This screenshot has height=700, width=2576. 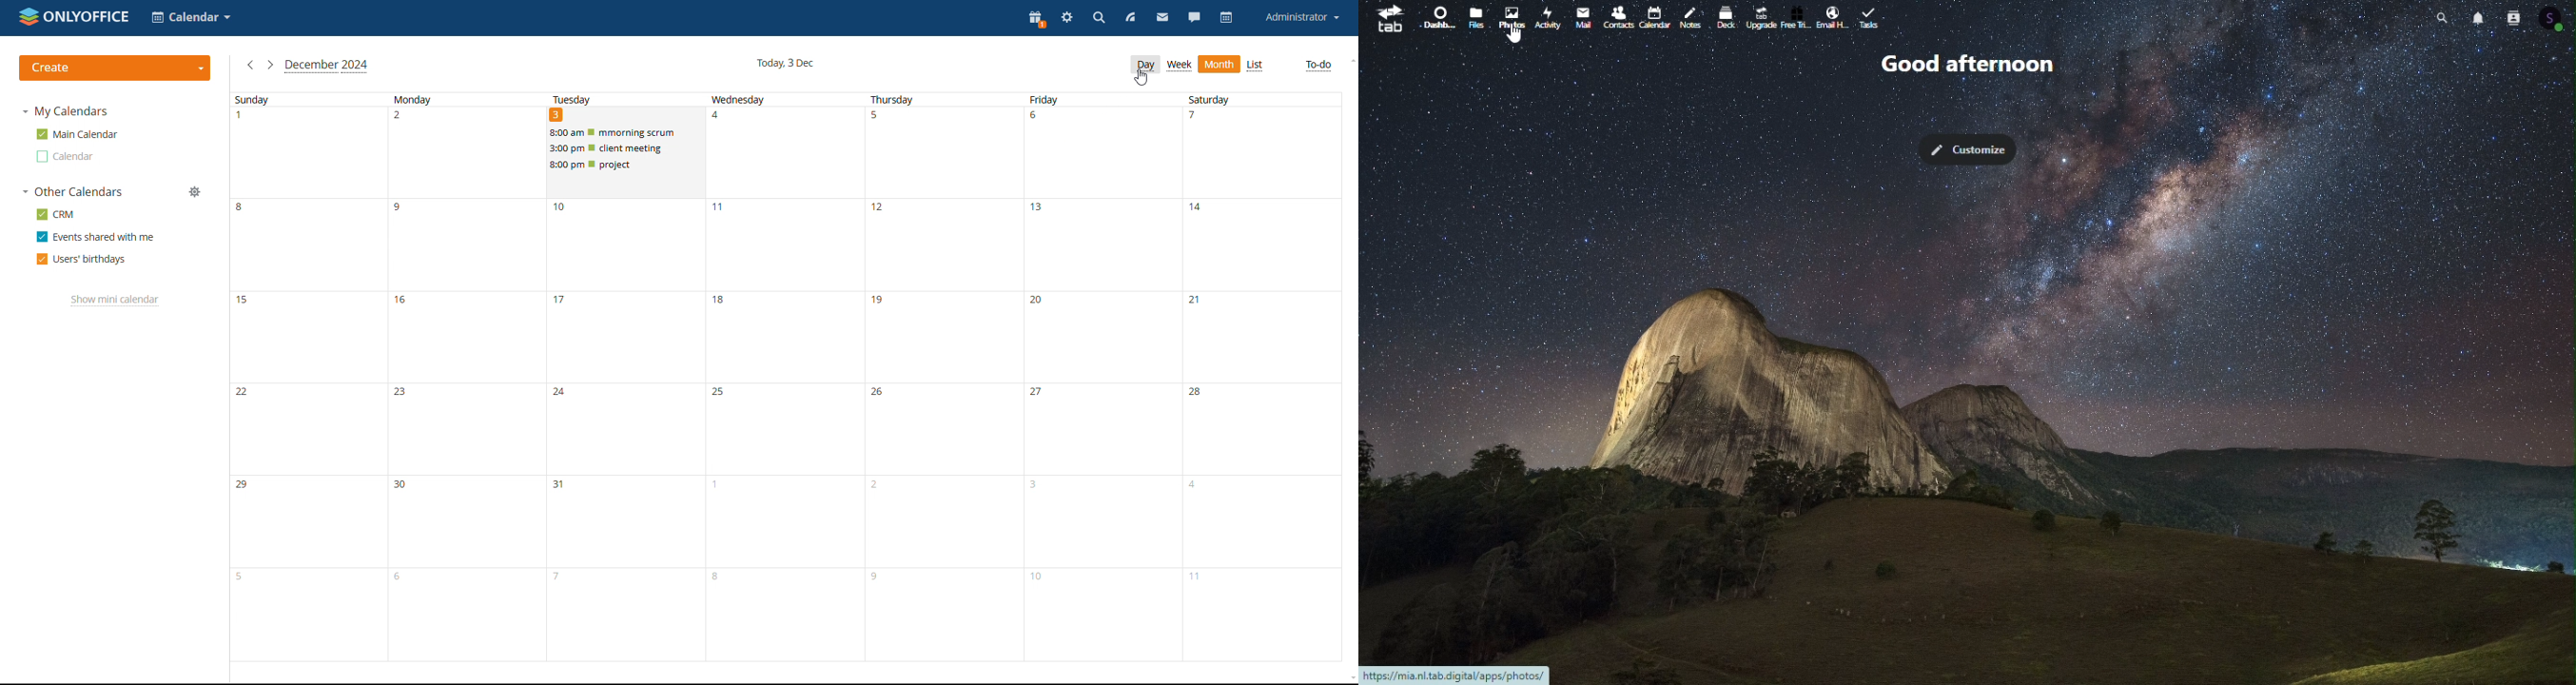 I want to click on create, so click(x=115, y=68).